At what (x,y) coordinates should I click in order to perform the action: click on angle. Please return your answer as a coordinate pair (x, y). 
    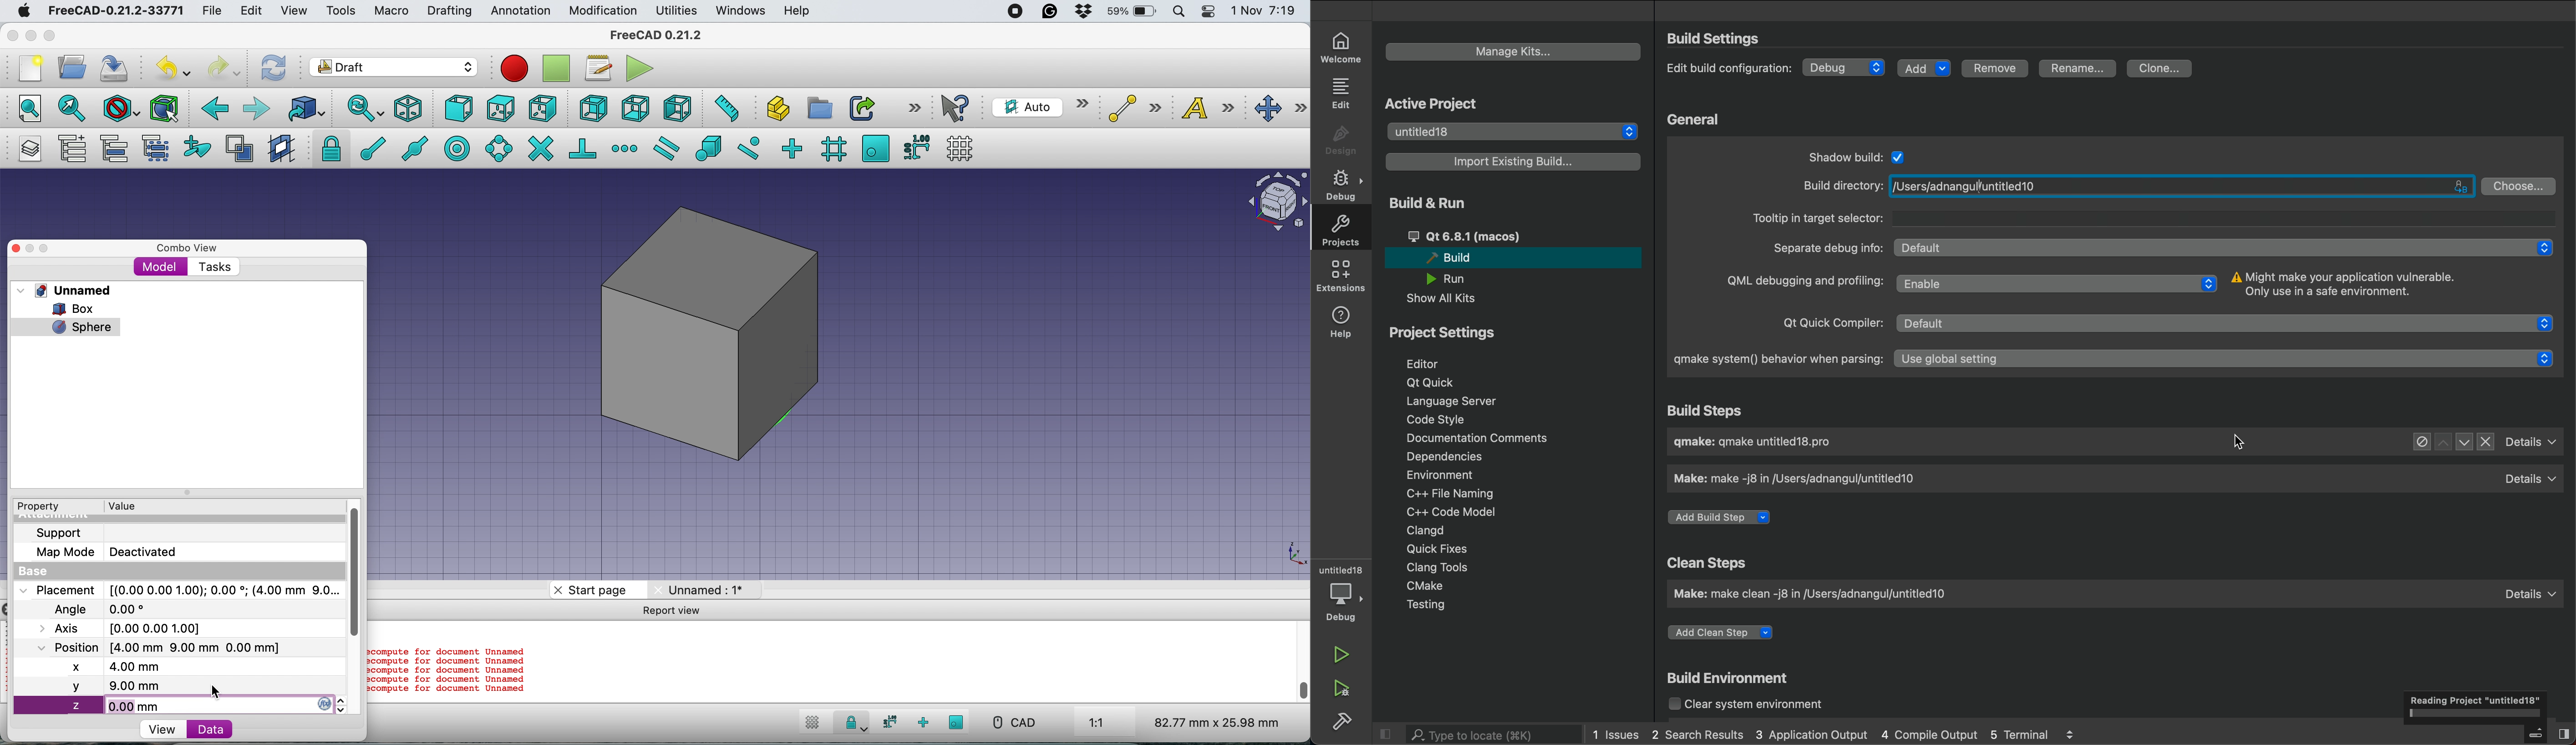
    Looking at the image, I should click on (104, 610).